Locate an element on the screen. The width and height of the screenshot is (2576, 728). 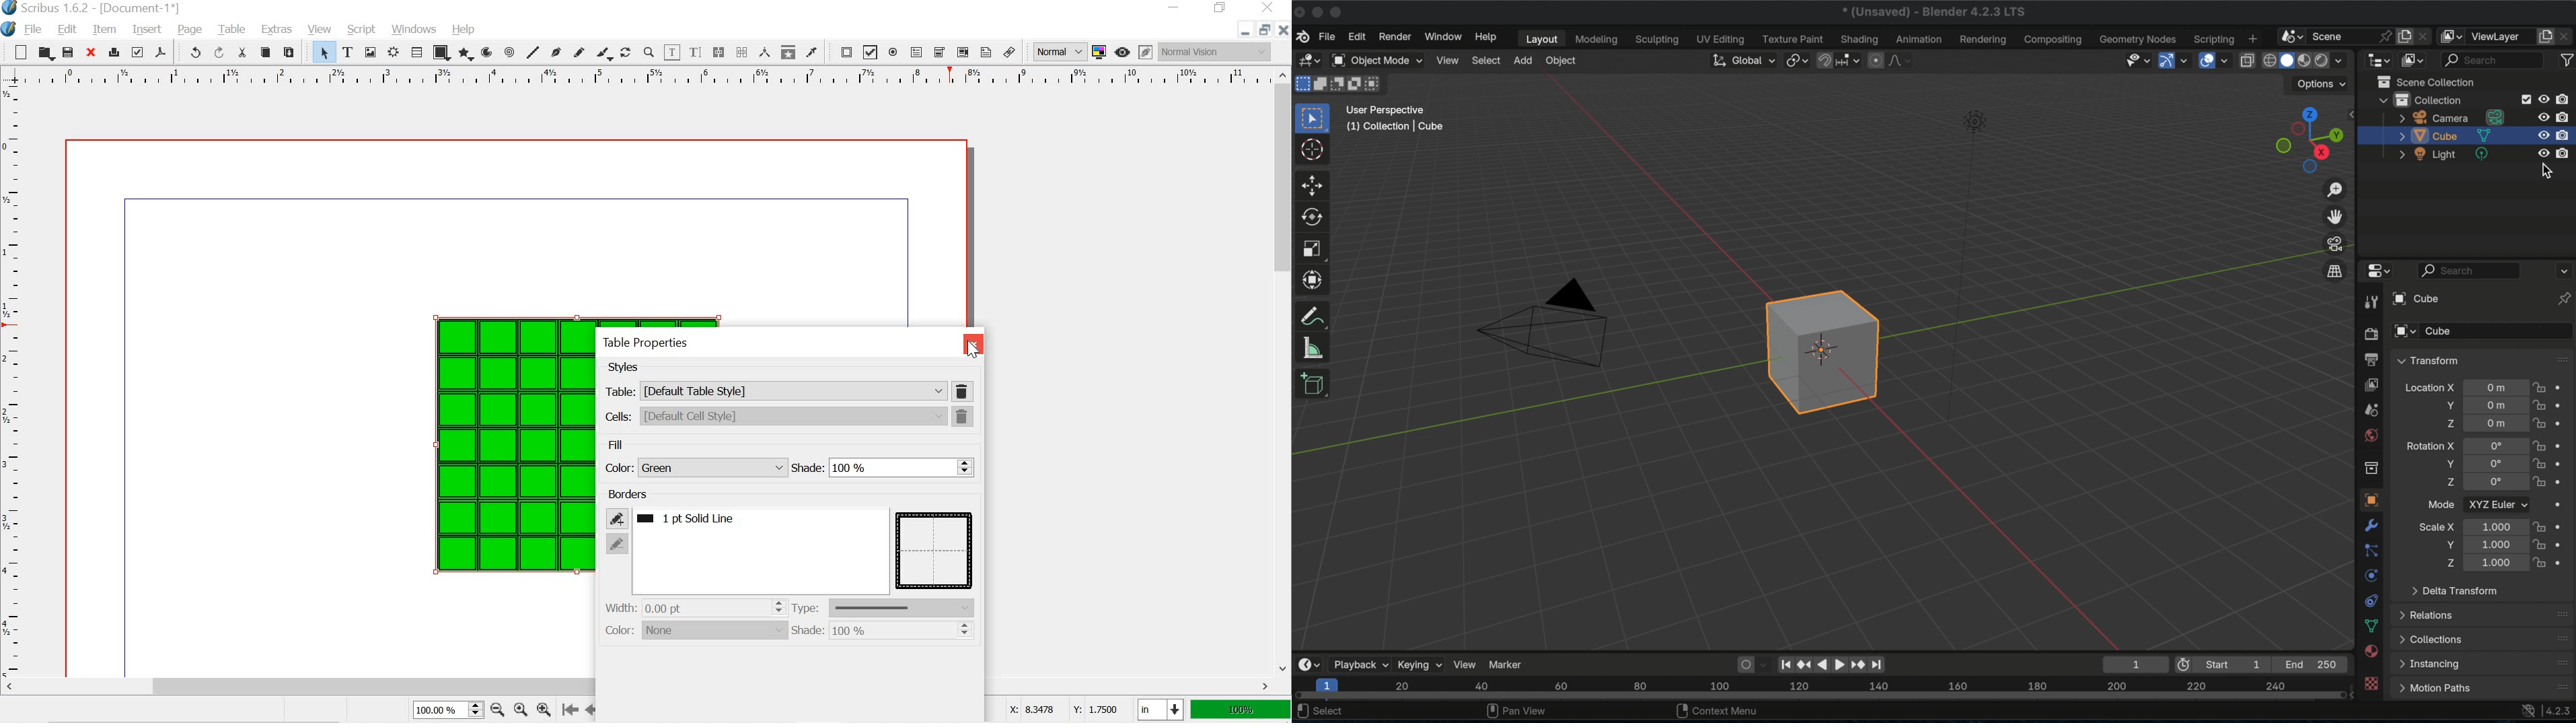
delete is located at coordinates (965, 417).